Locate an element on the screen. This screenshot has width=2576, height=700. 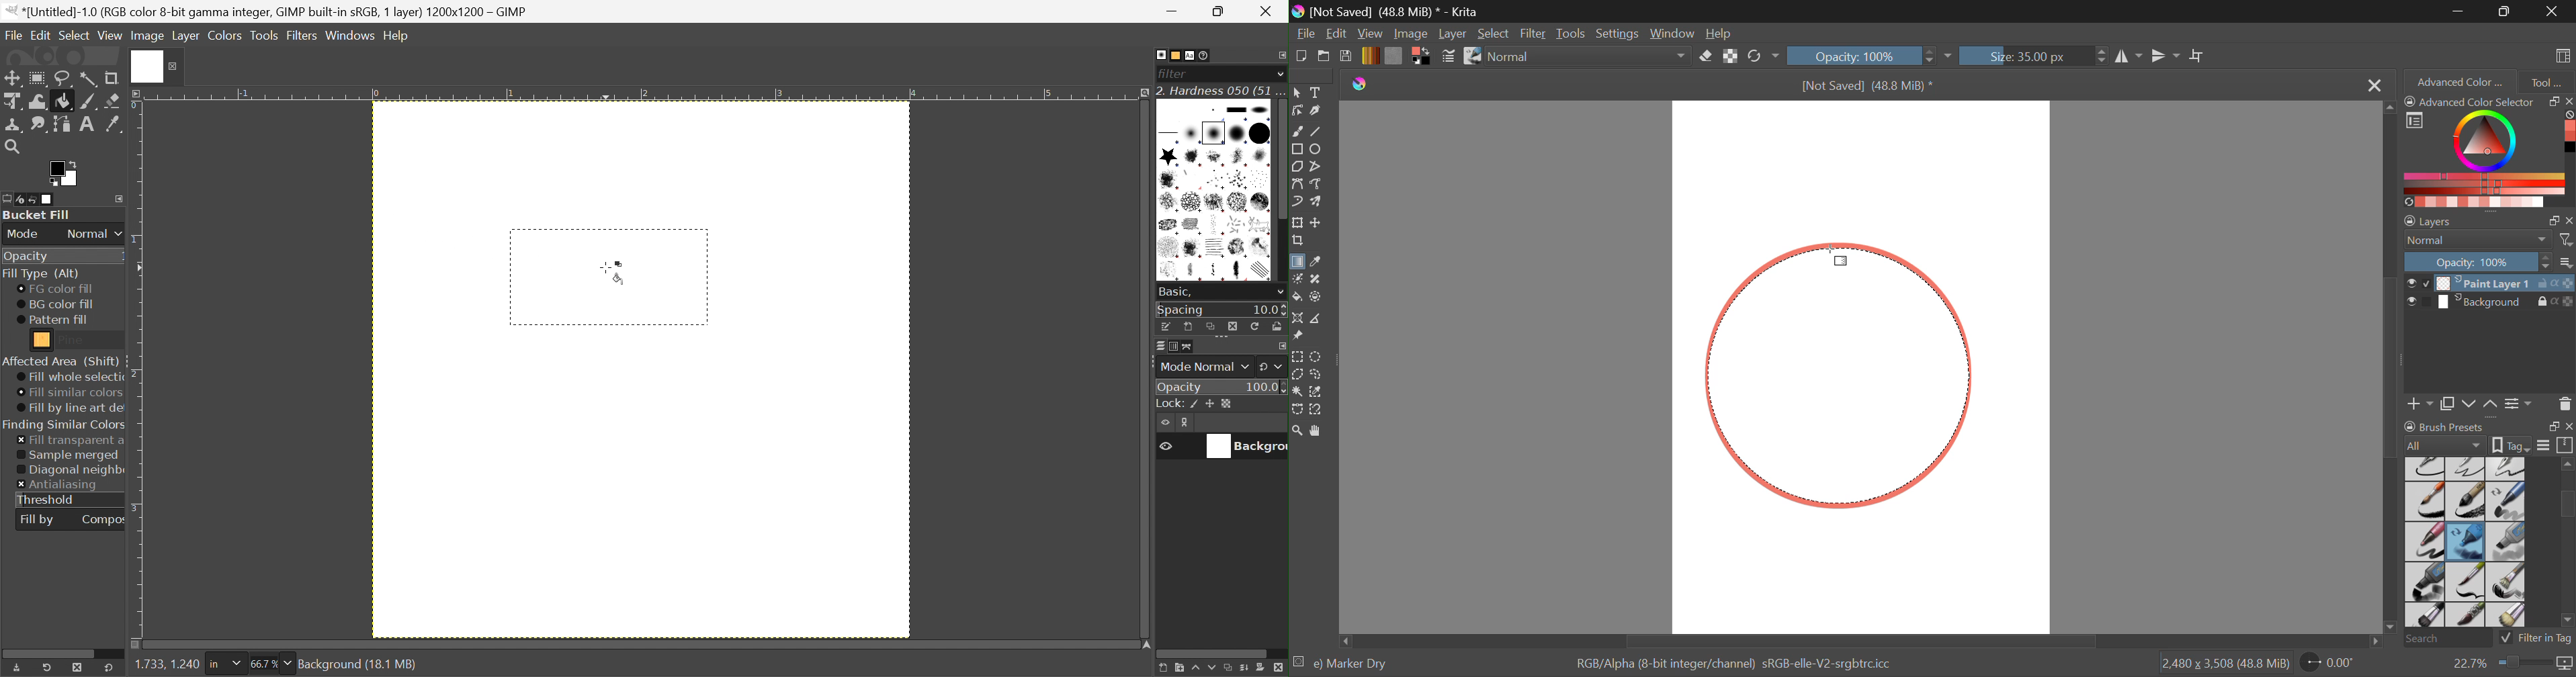
Eye is located at coordinates (1164, 445).